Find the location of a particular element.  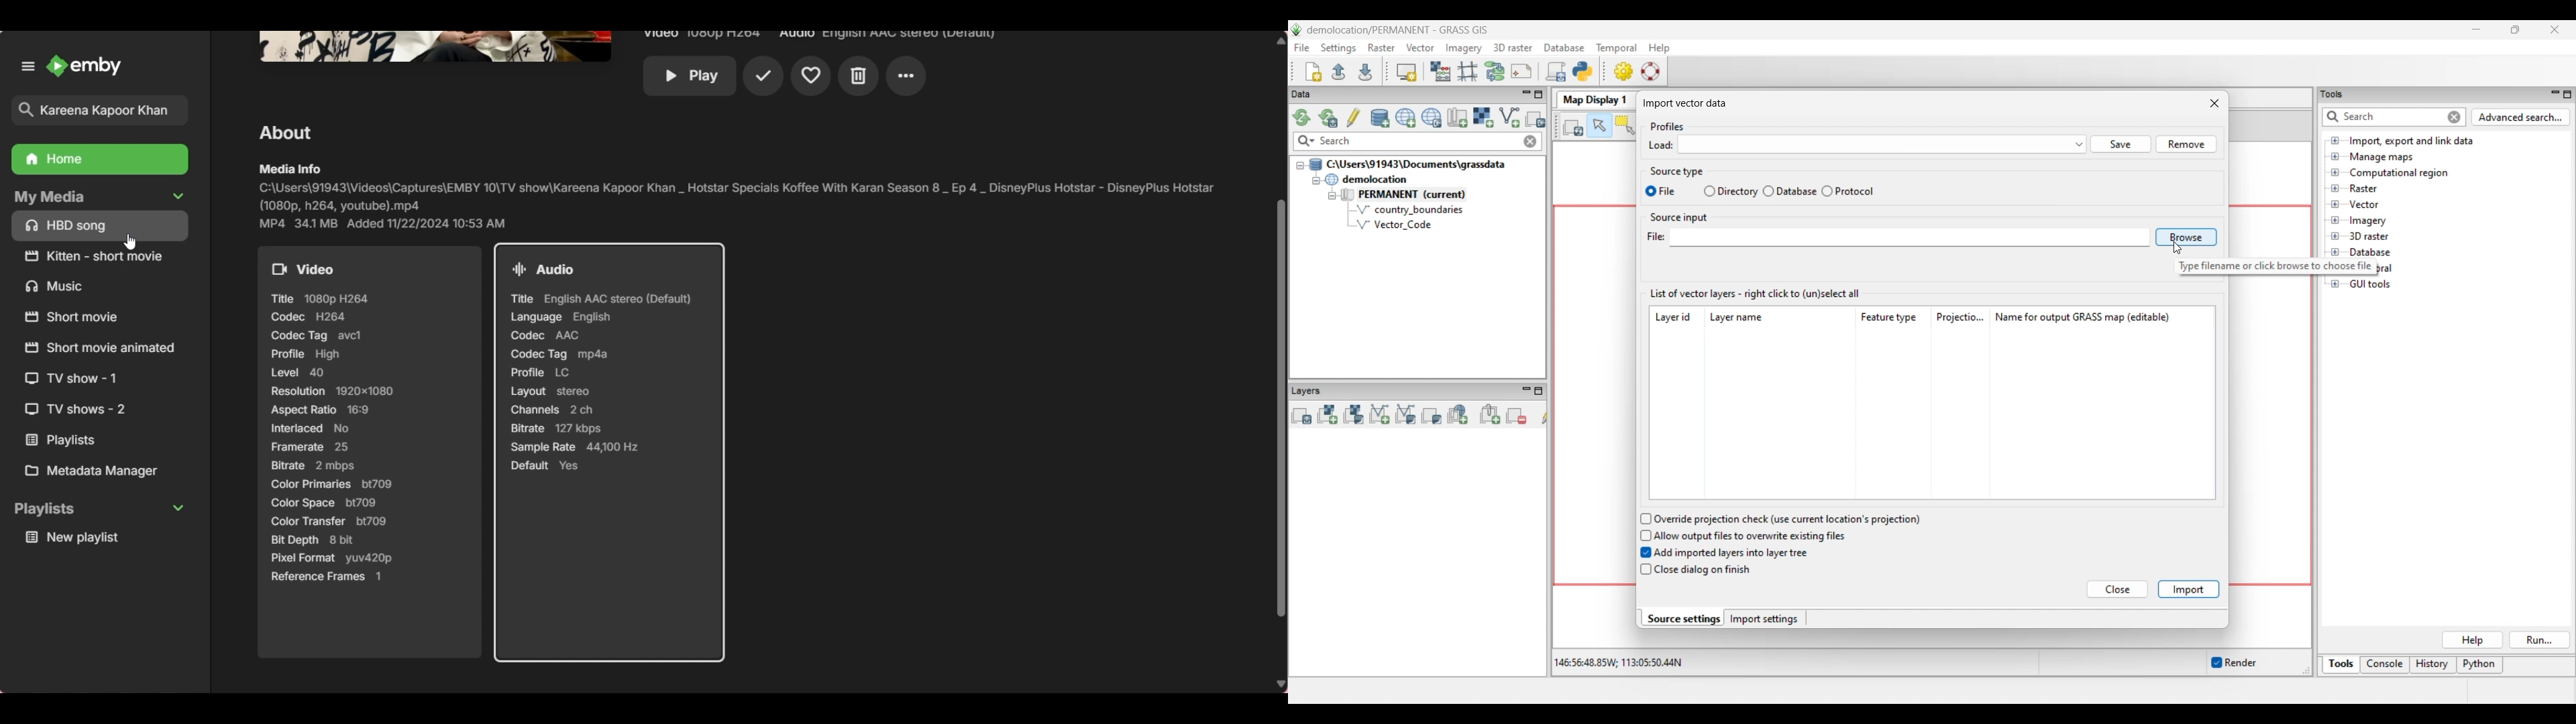

 is located at coordinates (760, 75).